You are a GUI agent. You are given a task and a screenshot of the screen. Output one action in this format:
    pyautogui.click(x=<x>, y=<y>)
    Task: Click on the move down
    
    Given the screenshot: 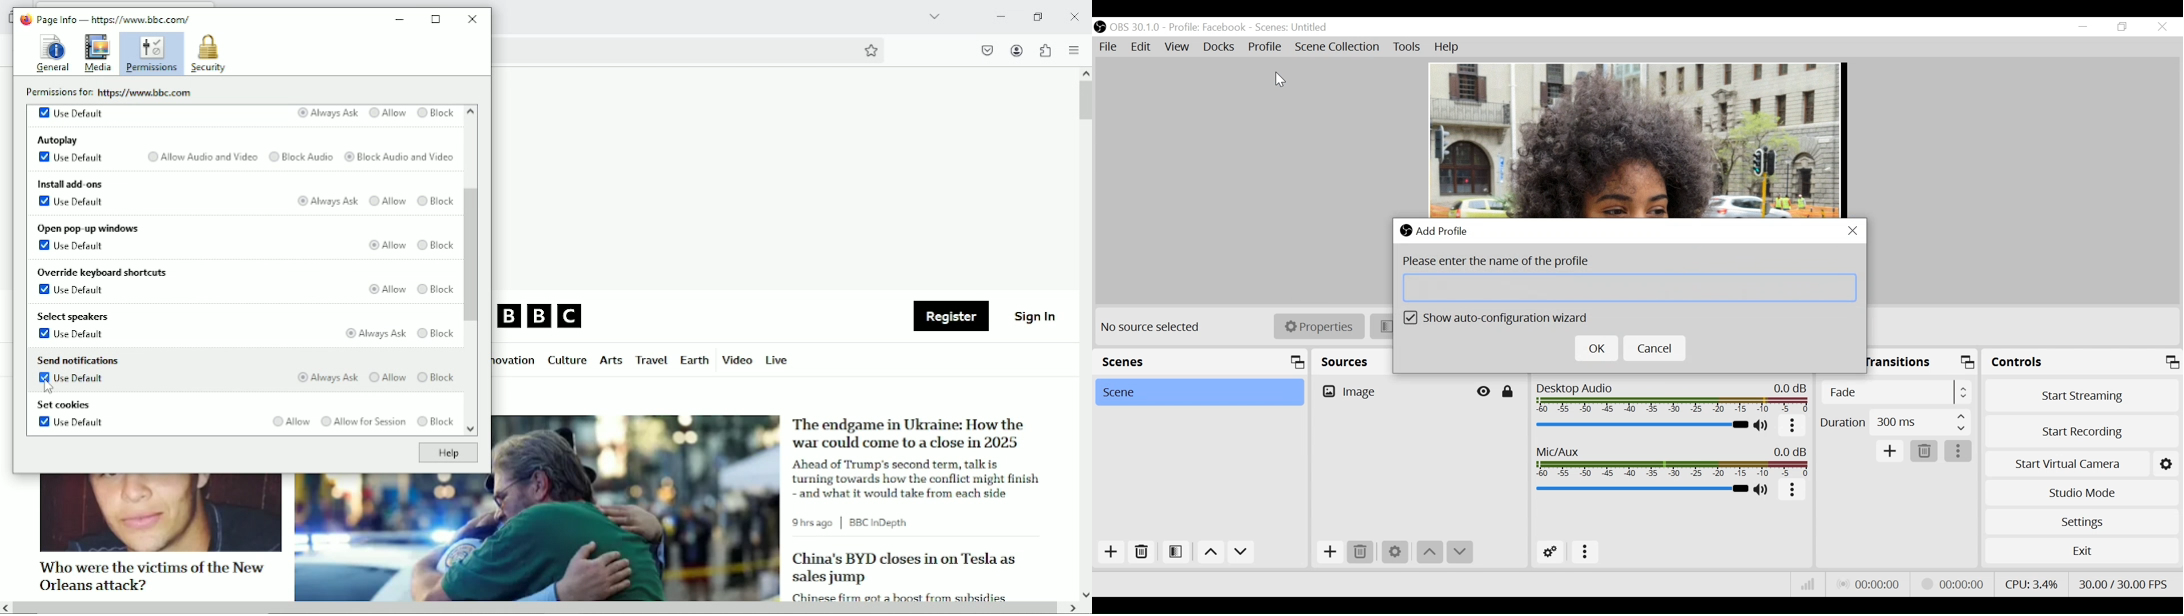 What is the action you would take?
    pyautogui.click(x=1242, y=553)
    